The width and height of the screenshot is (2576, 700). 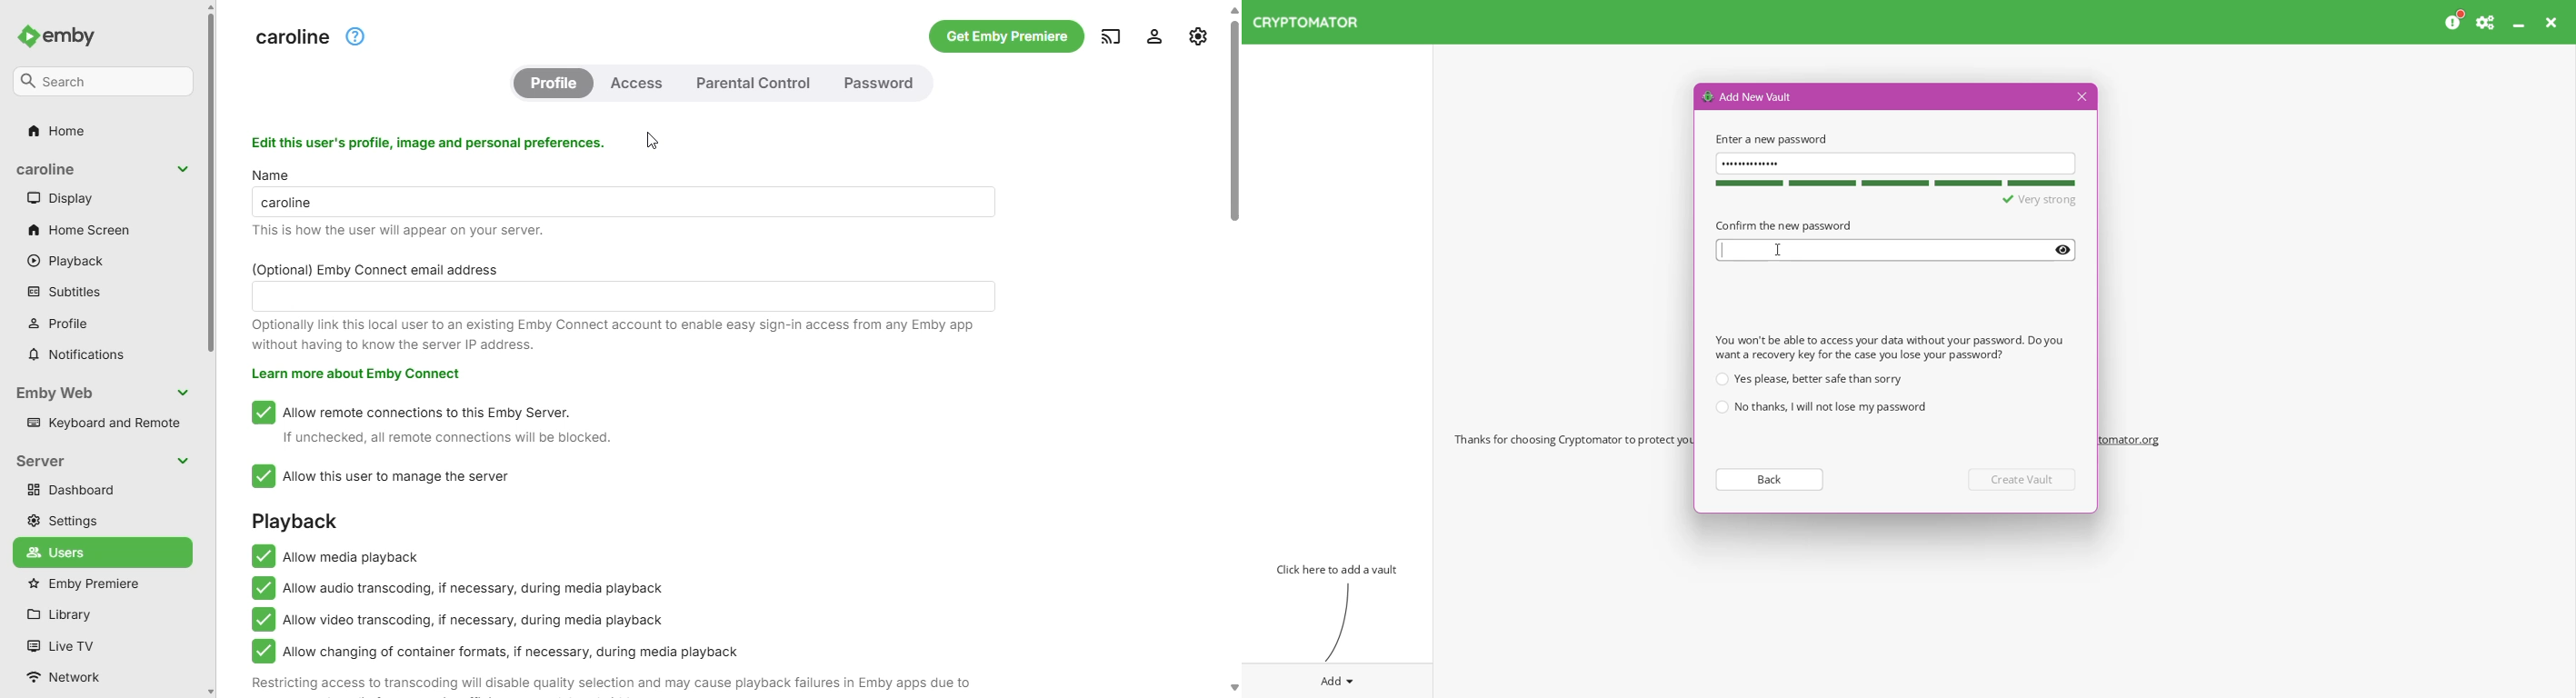 What do you see at coordinates (2015, 200) in the screenshot?
I see `Use atleast 8 characters` at bounding box center [2015, 200].